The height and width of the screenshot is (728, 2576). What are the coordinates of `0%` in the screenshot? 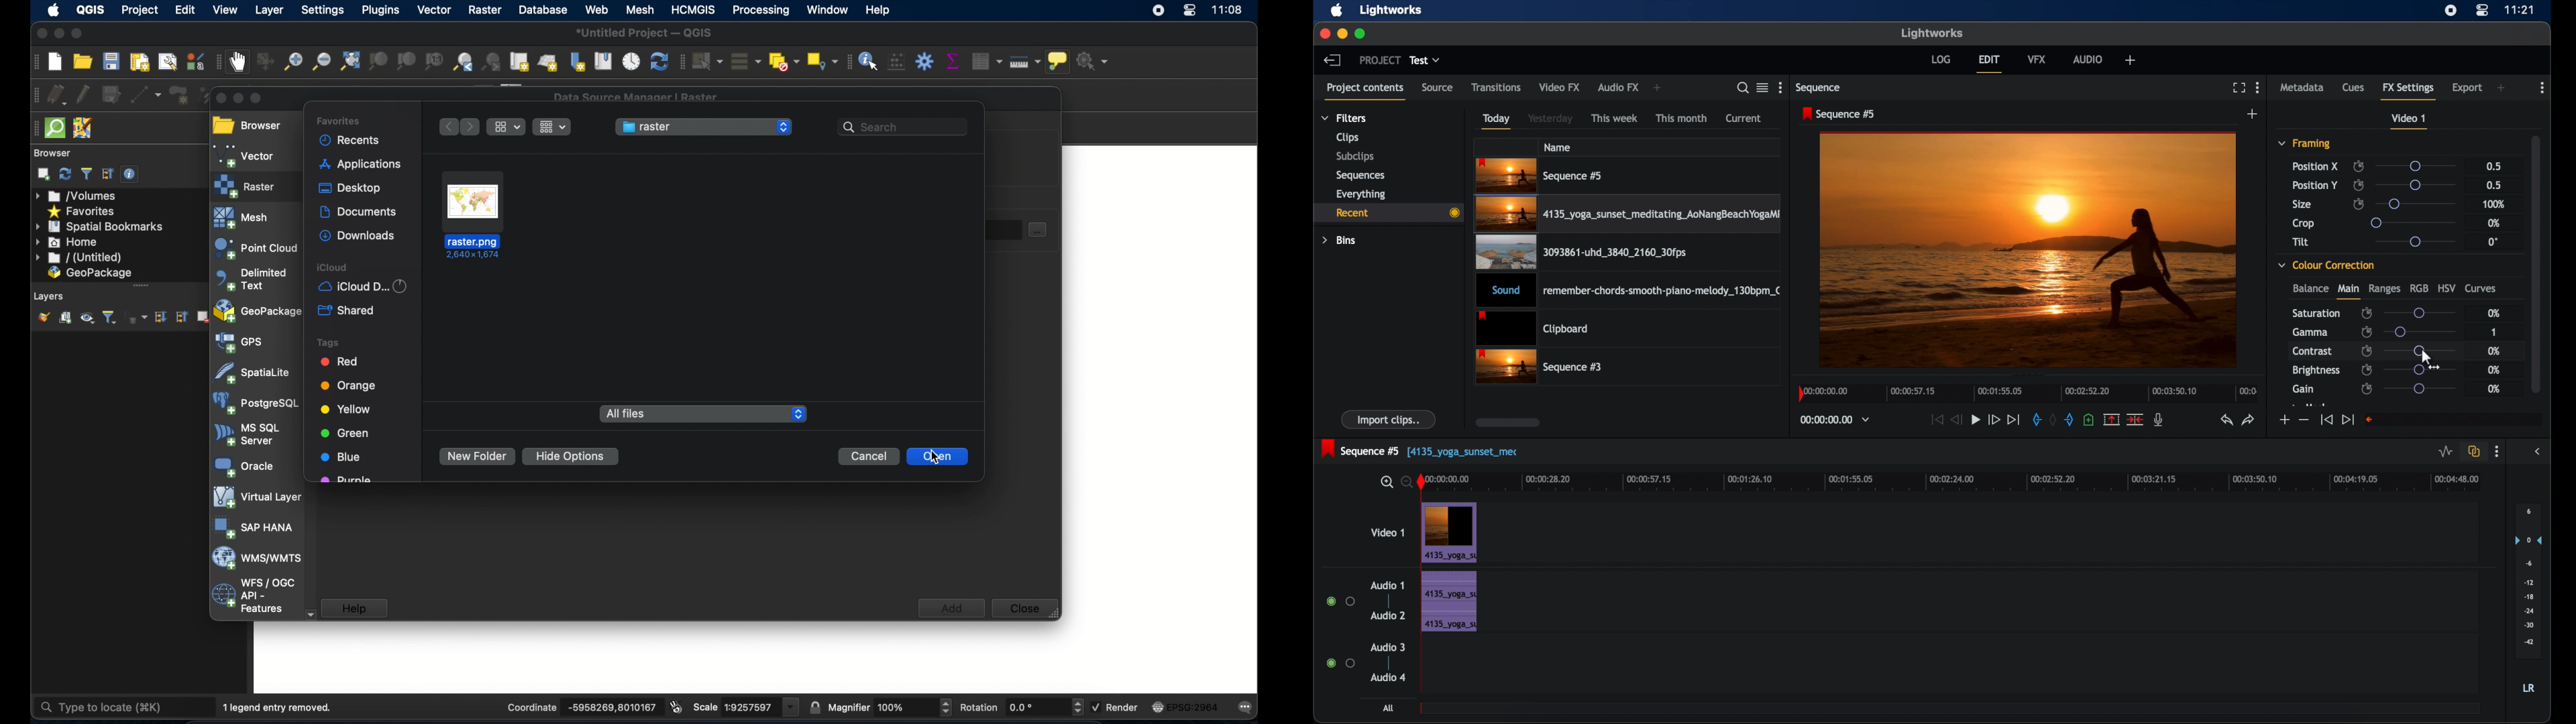 It's located at (2492, 351).